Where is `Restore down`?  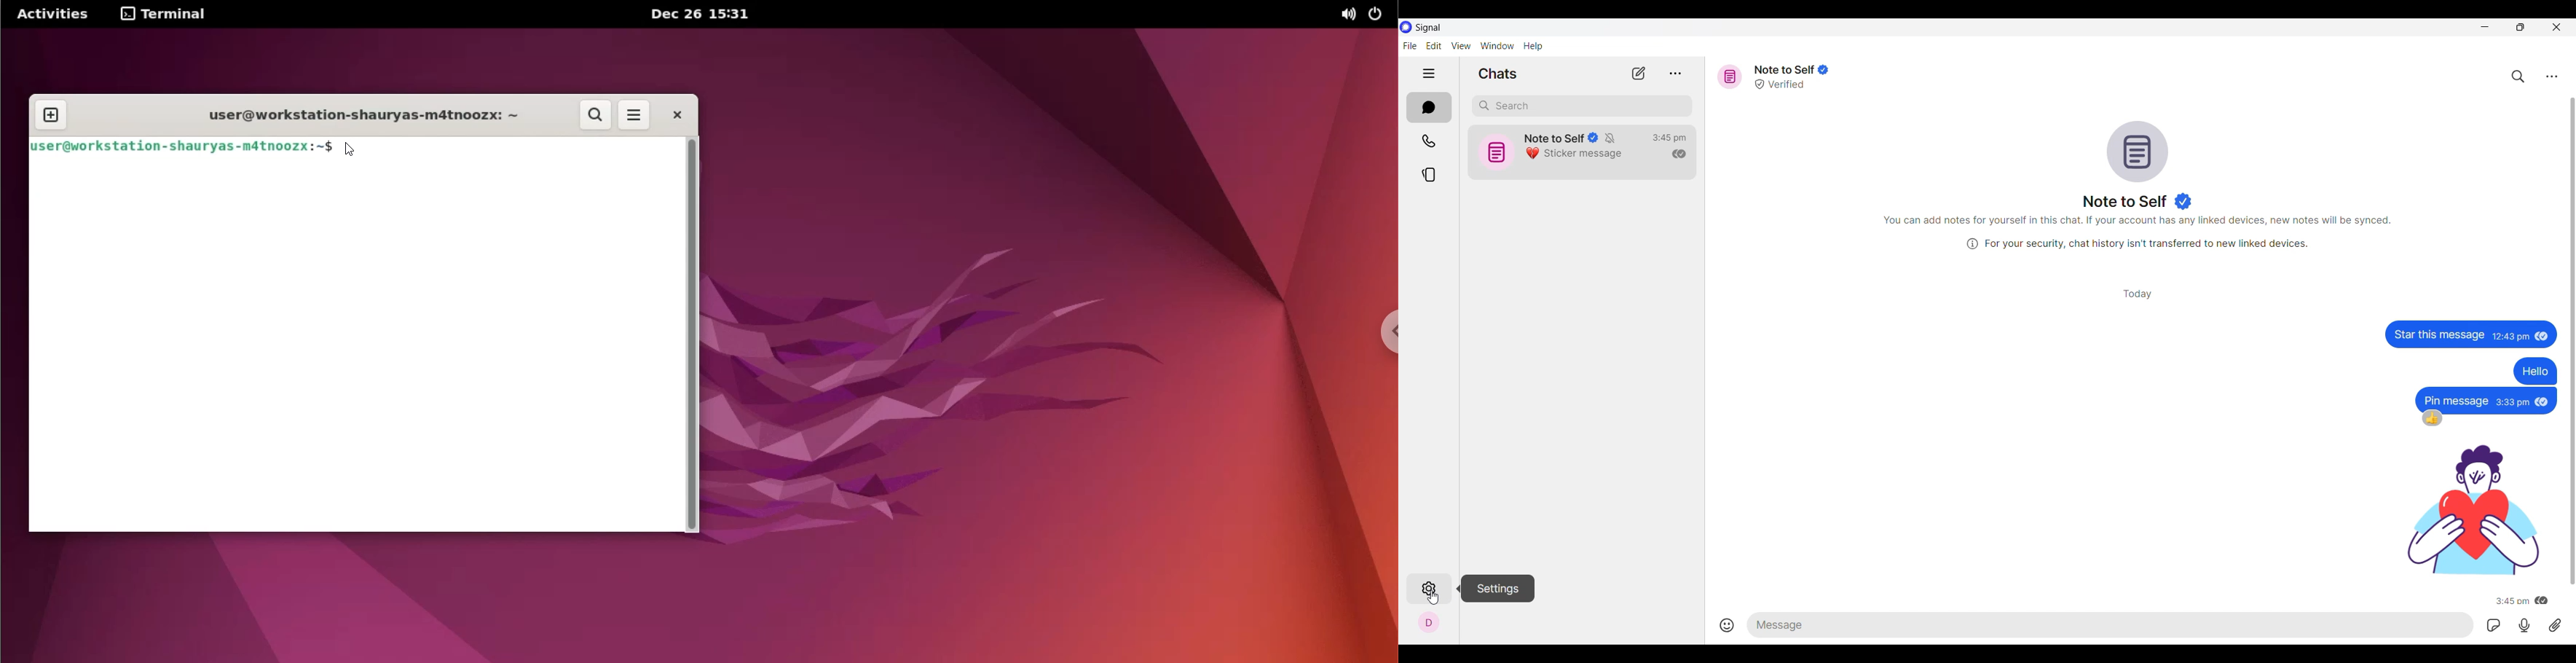 Restore down is located at coordinates (2521, 27).